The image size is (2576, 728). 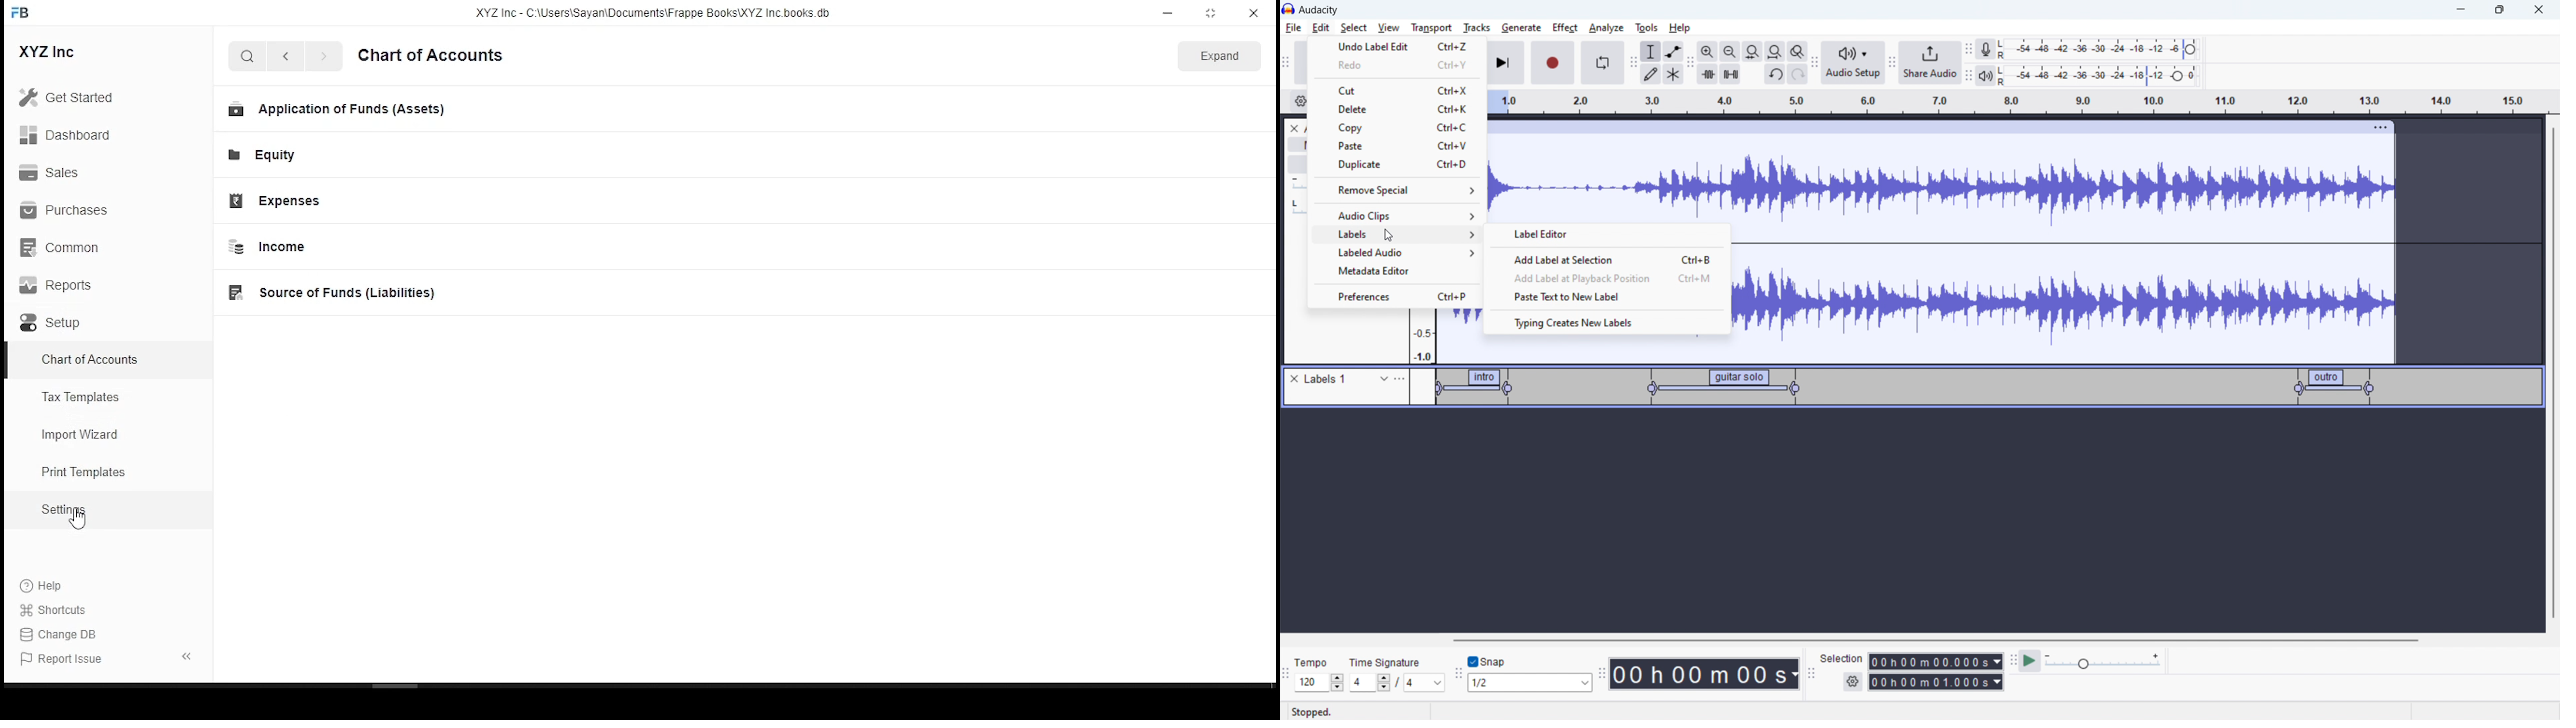 What do you see at coordinates (62, 660) in the screenshot?
I see `Report Issue` at bounding box center [62, 660].